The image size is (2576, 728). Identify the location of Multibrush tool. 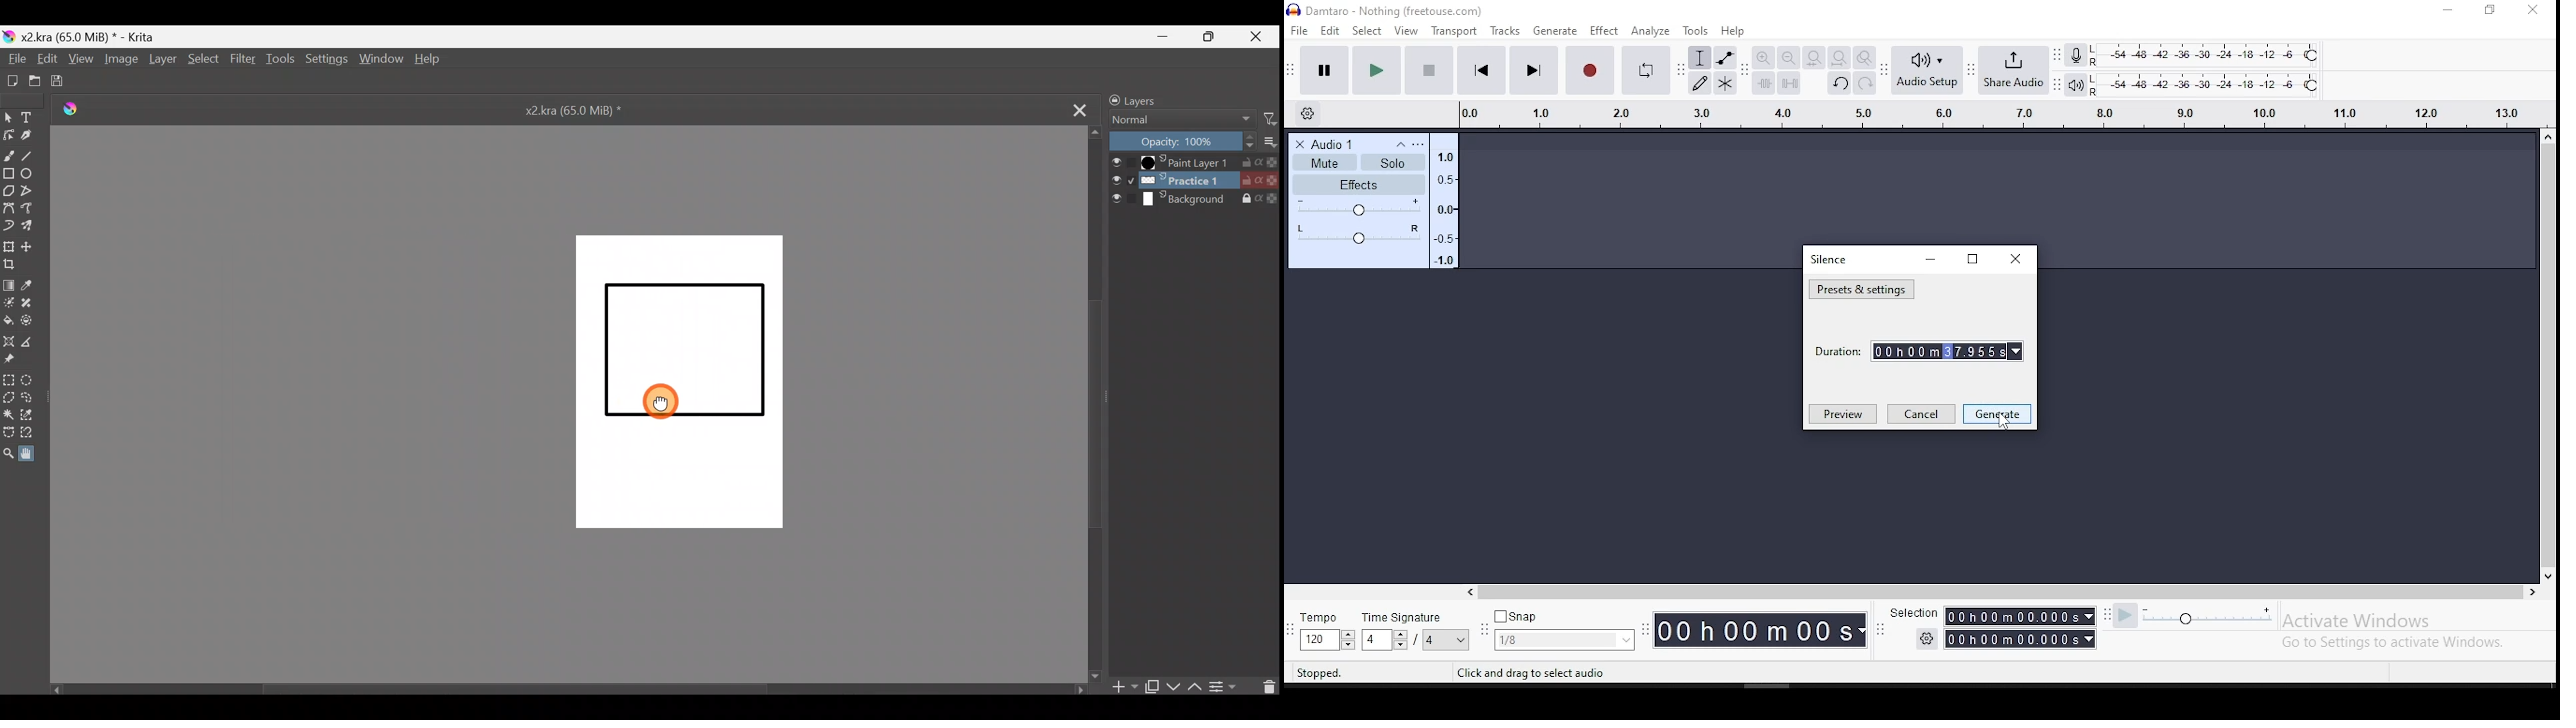
(31, 226).